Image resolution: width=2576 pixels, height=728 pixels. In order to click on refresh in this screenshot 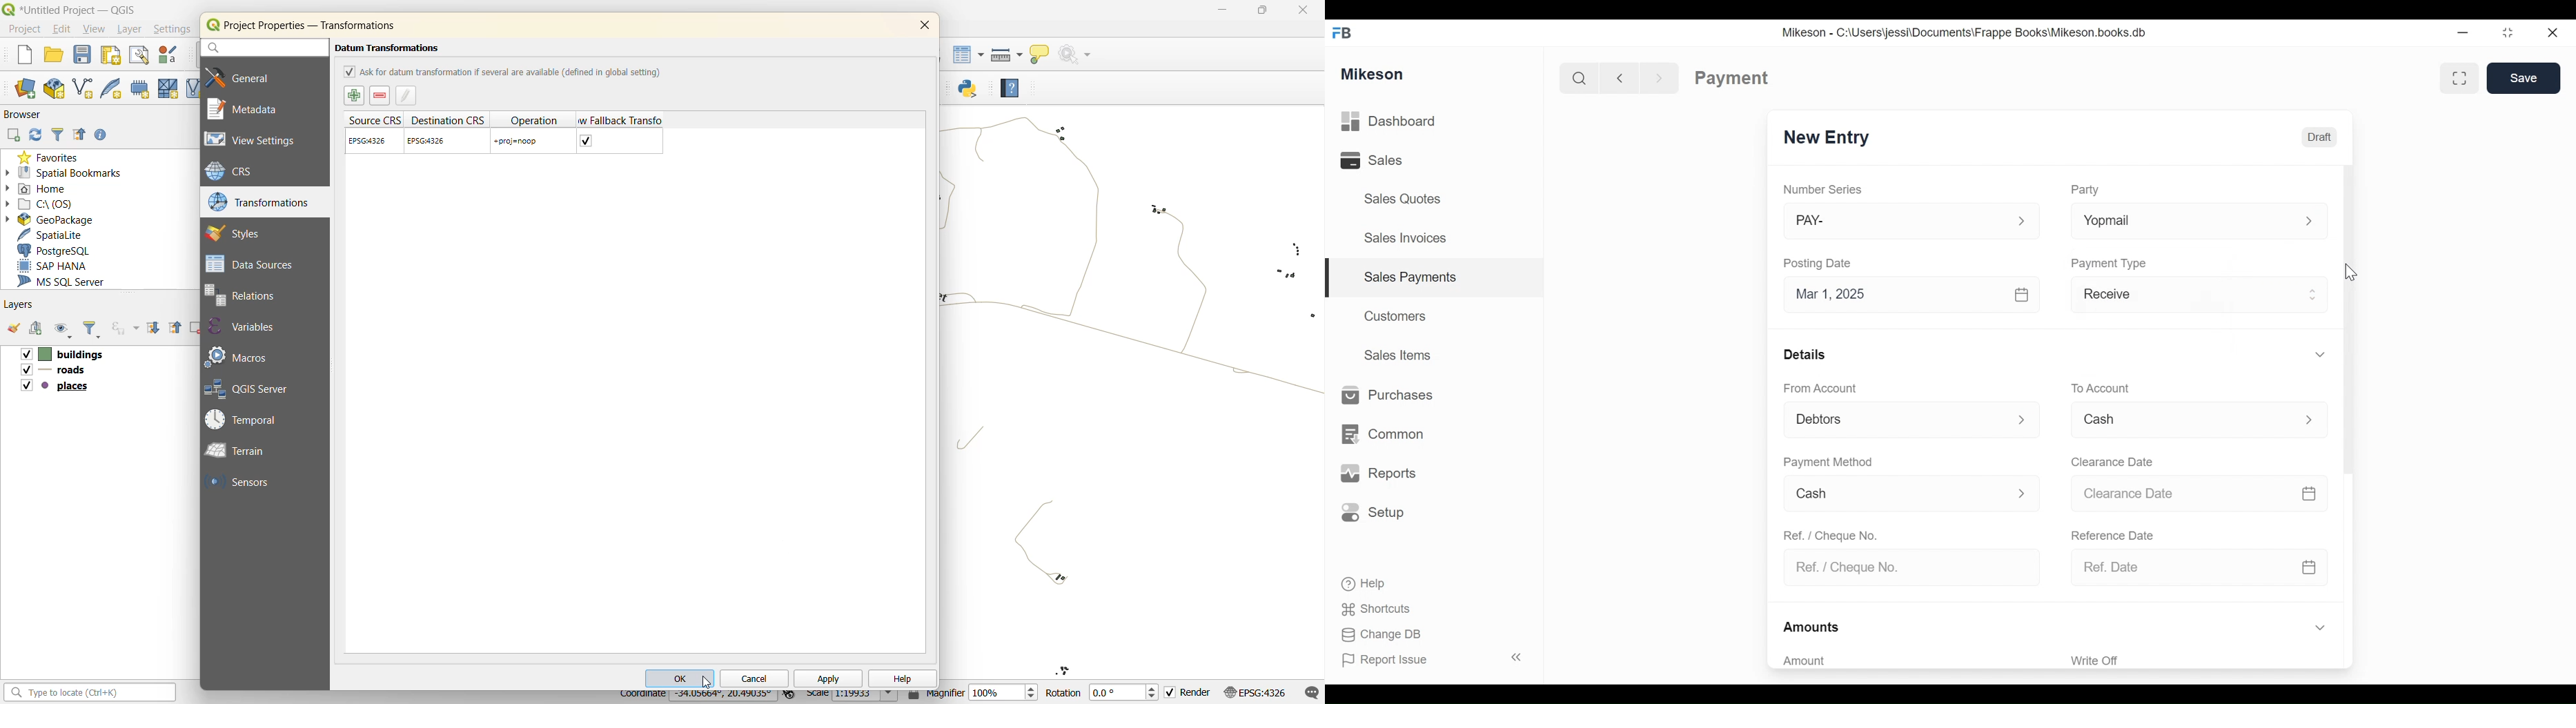, I will do `click(34, 135)`.